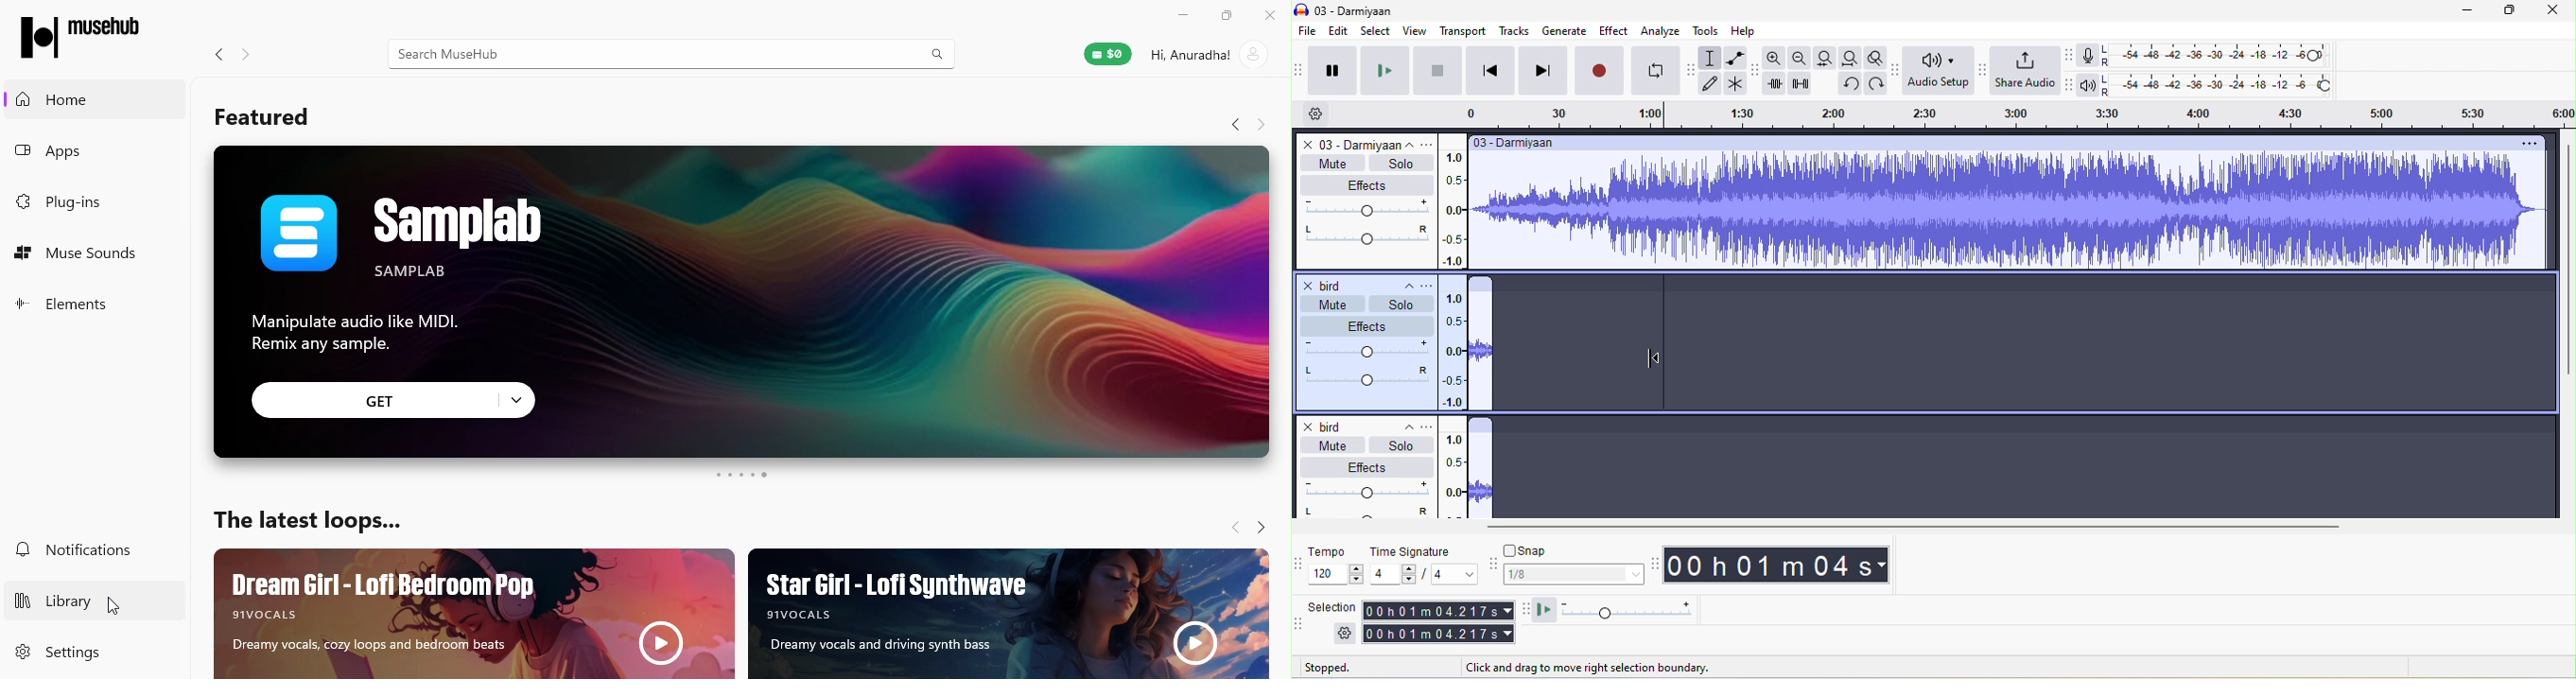 This screenshot has height=700, width=2576. What do you see at coordinates (1611, 32) in the screenshot?
I see `effect` at bounding box center [1611, 32].